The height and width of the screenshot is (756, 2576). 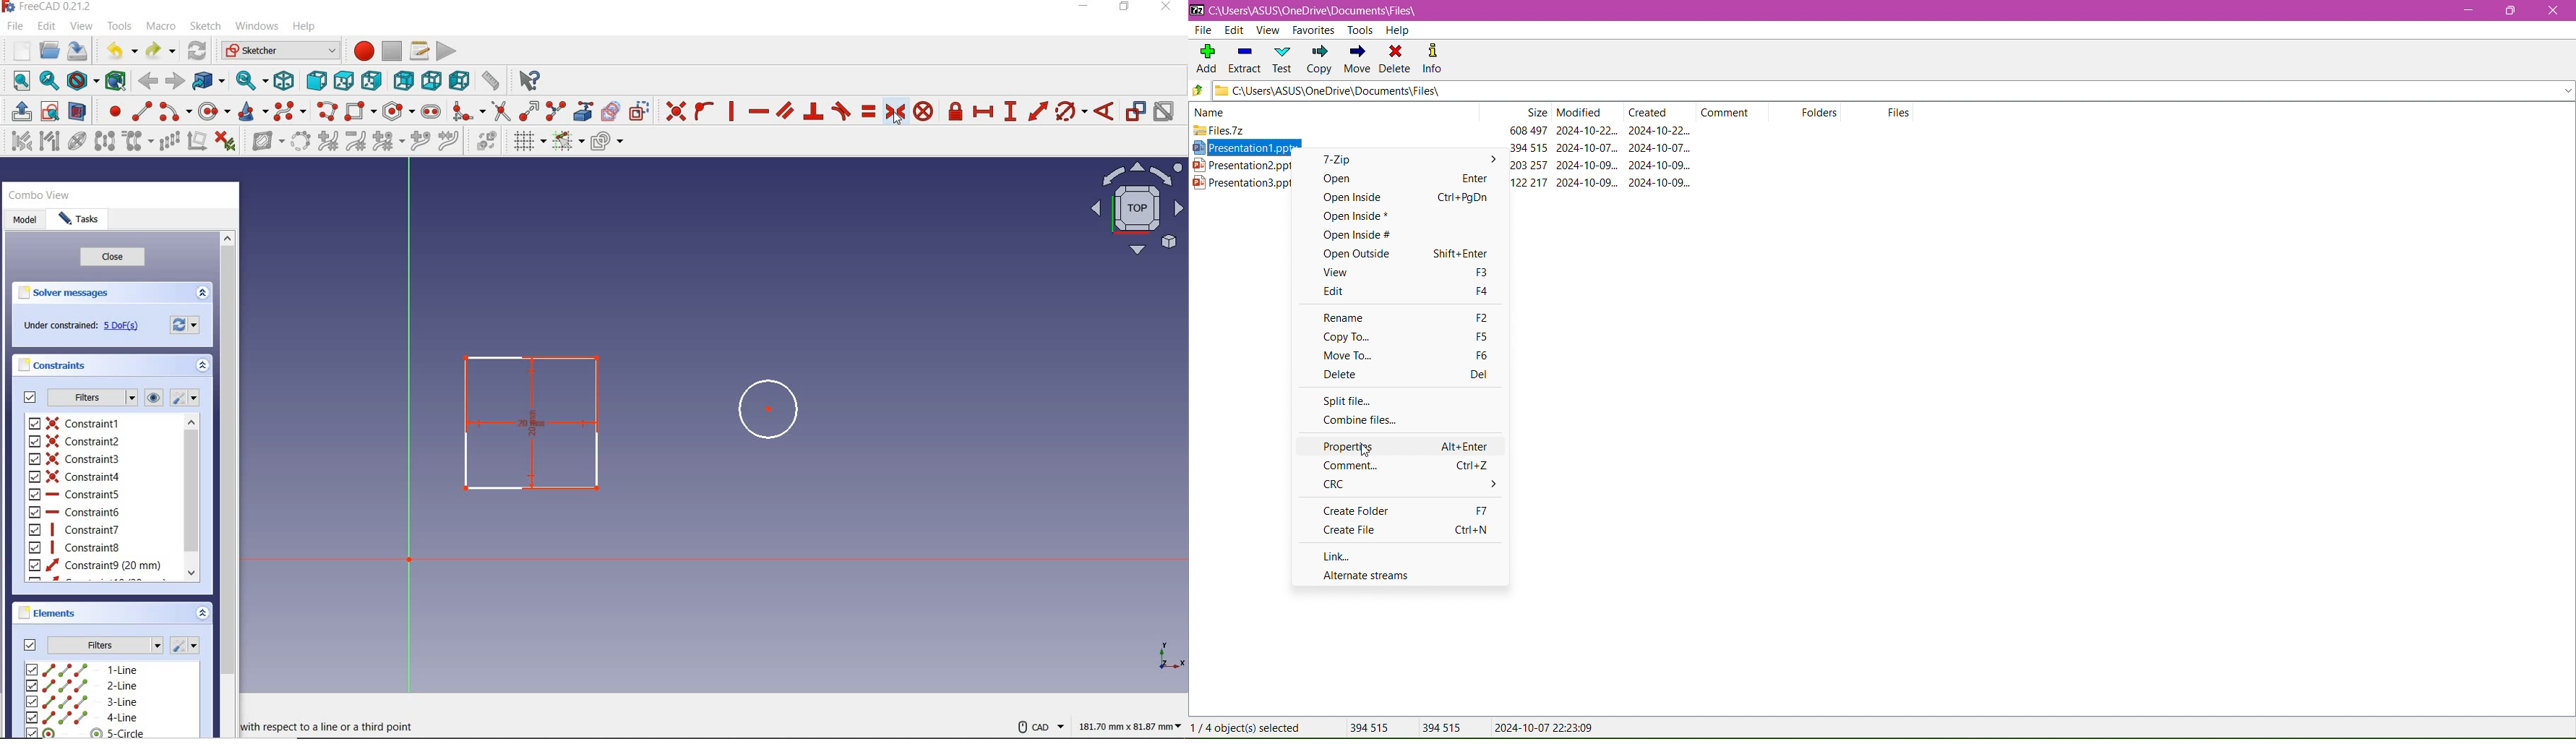 I want to click on undo, so click(x=119, y=50).